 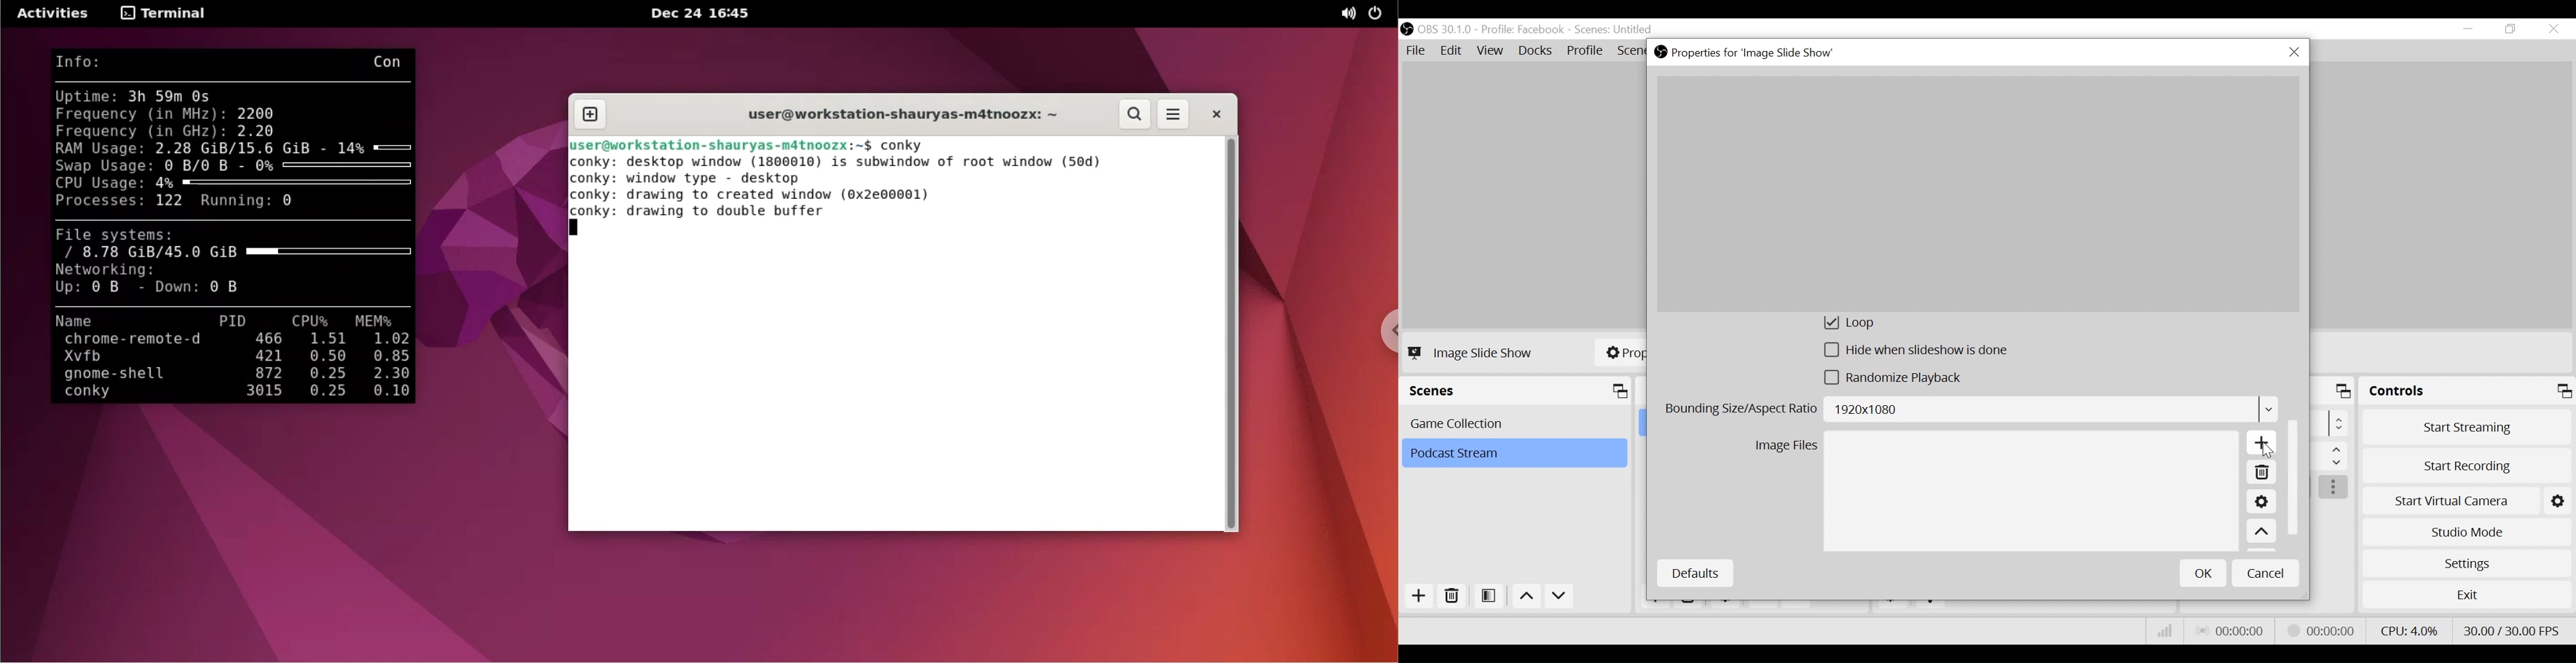 What do you see at coordinates (2165, 631) in the screenshot?
I see `Bitrate` at bounding box center [2165, 631].